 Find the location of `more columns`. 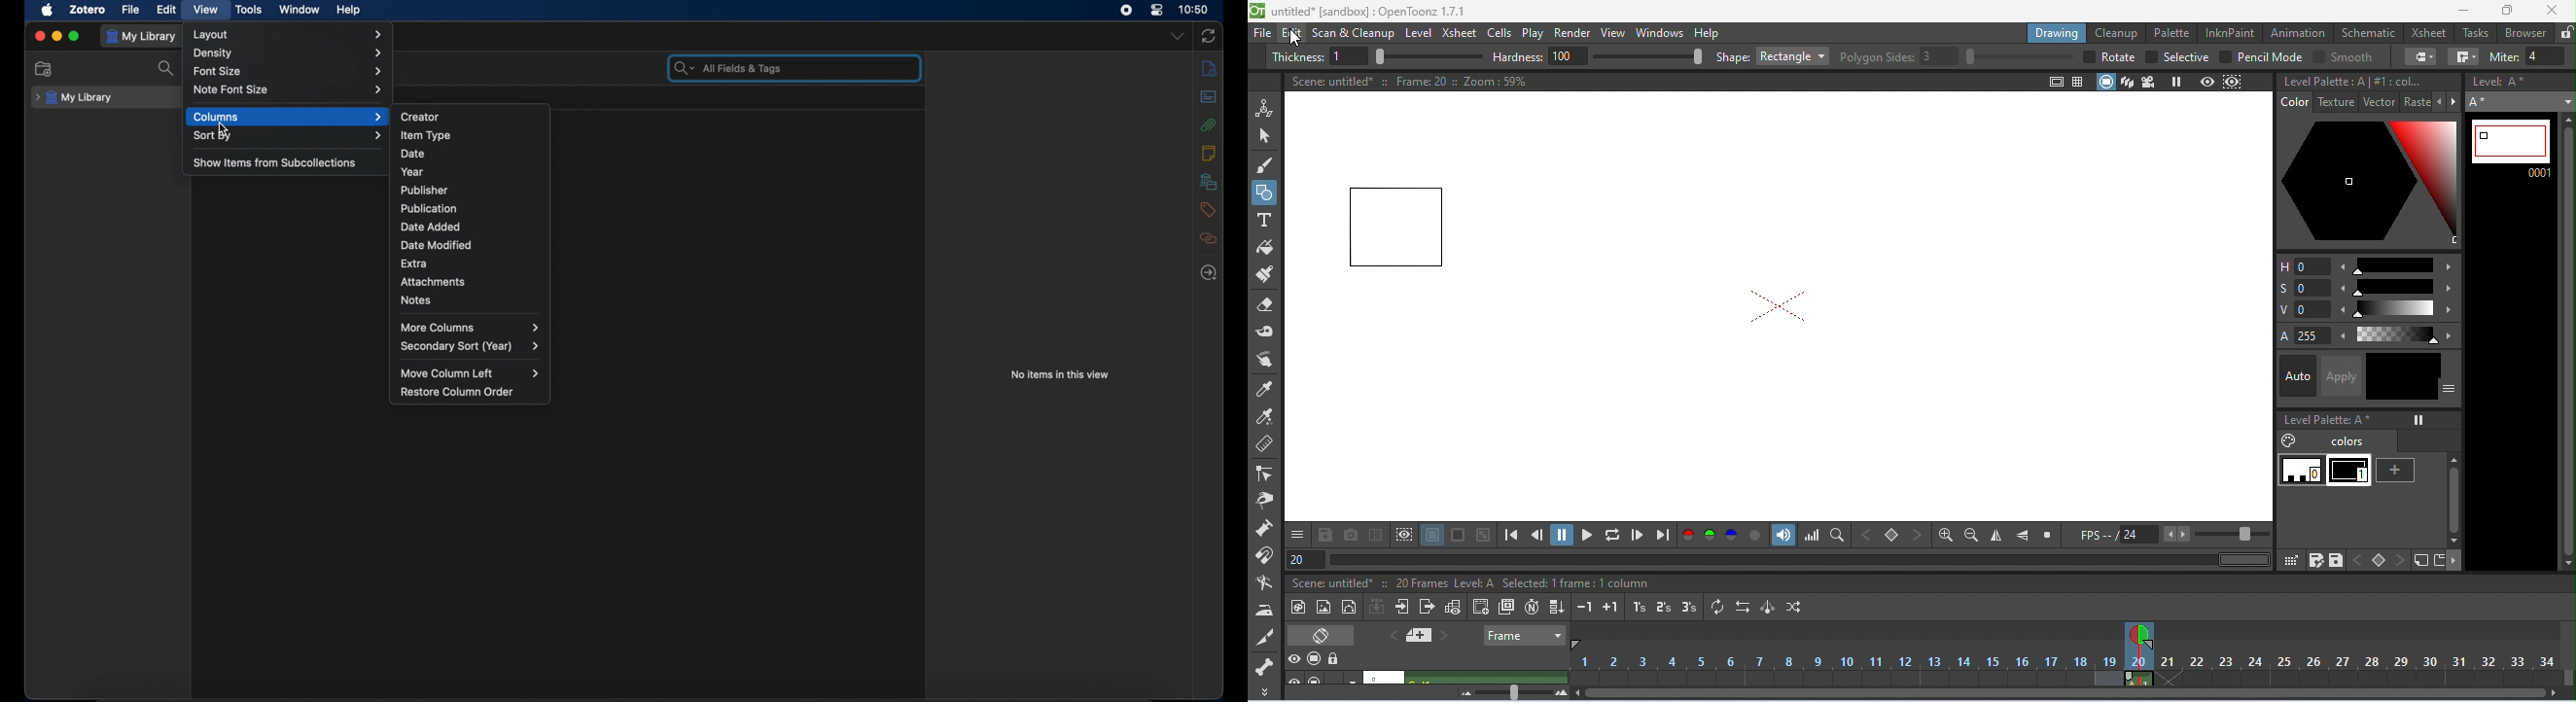

more columns is located at coordinates (469, 328).